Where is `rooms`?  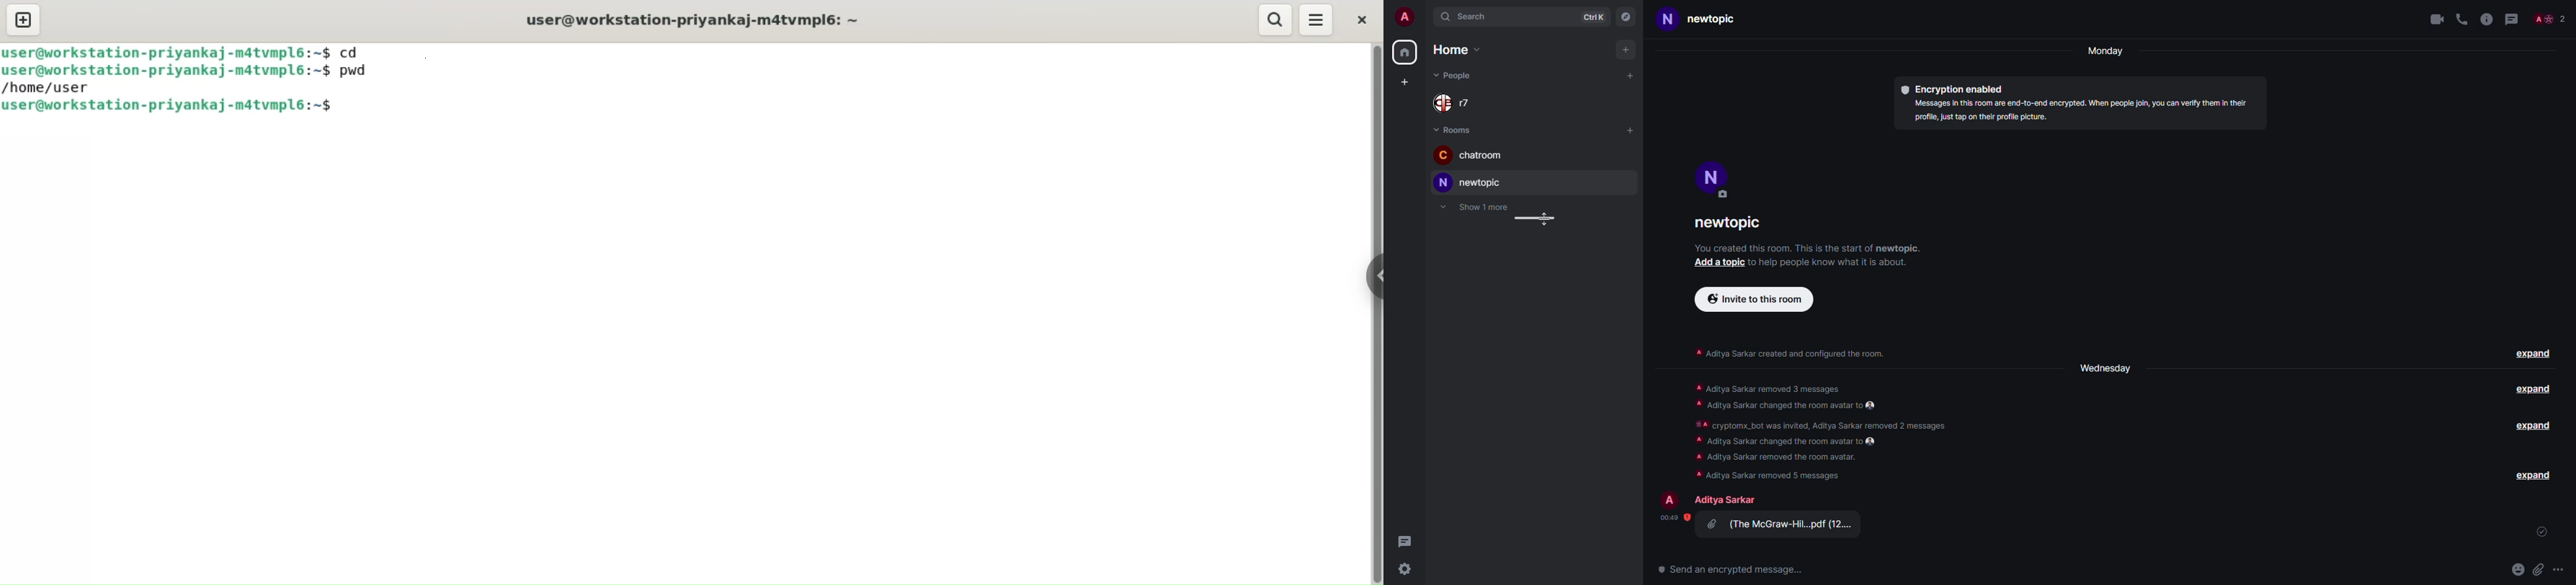 rooms is located at coordinates (1453, 129).